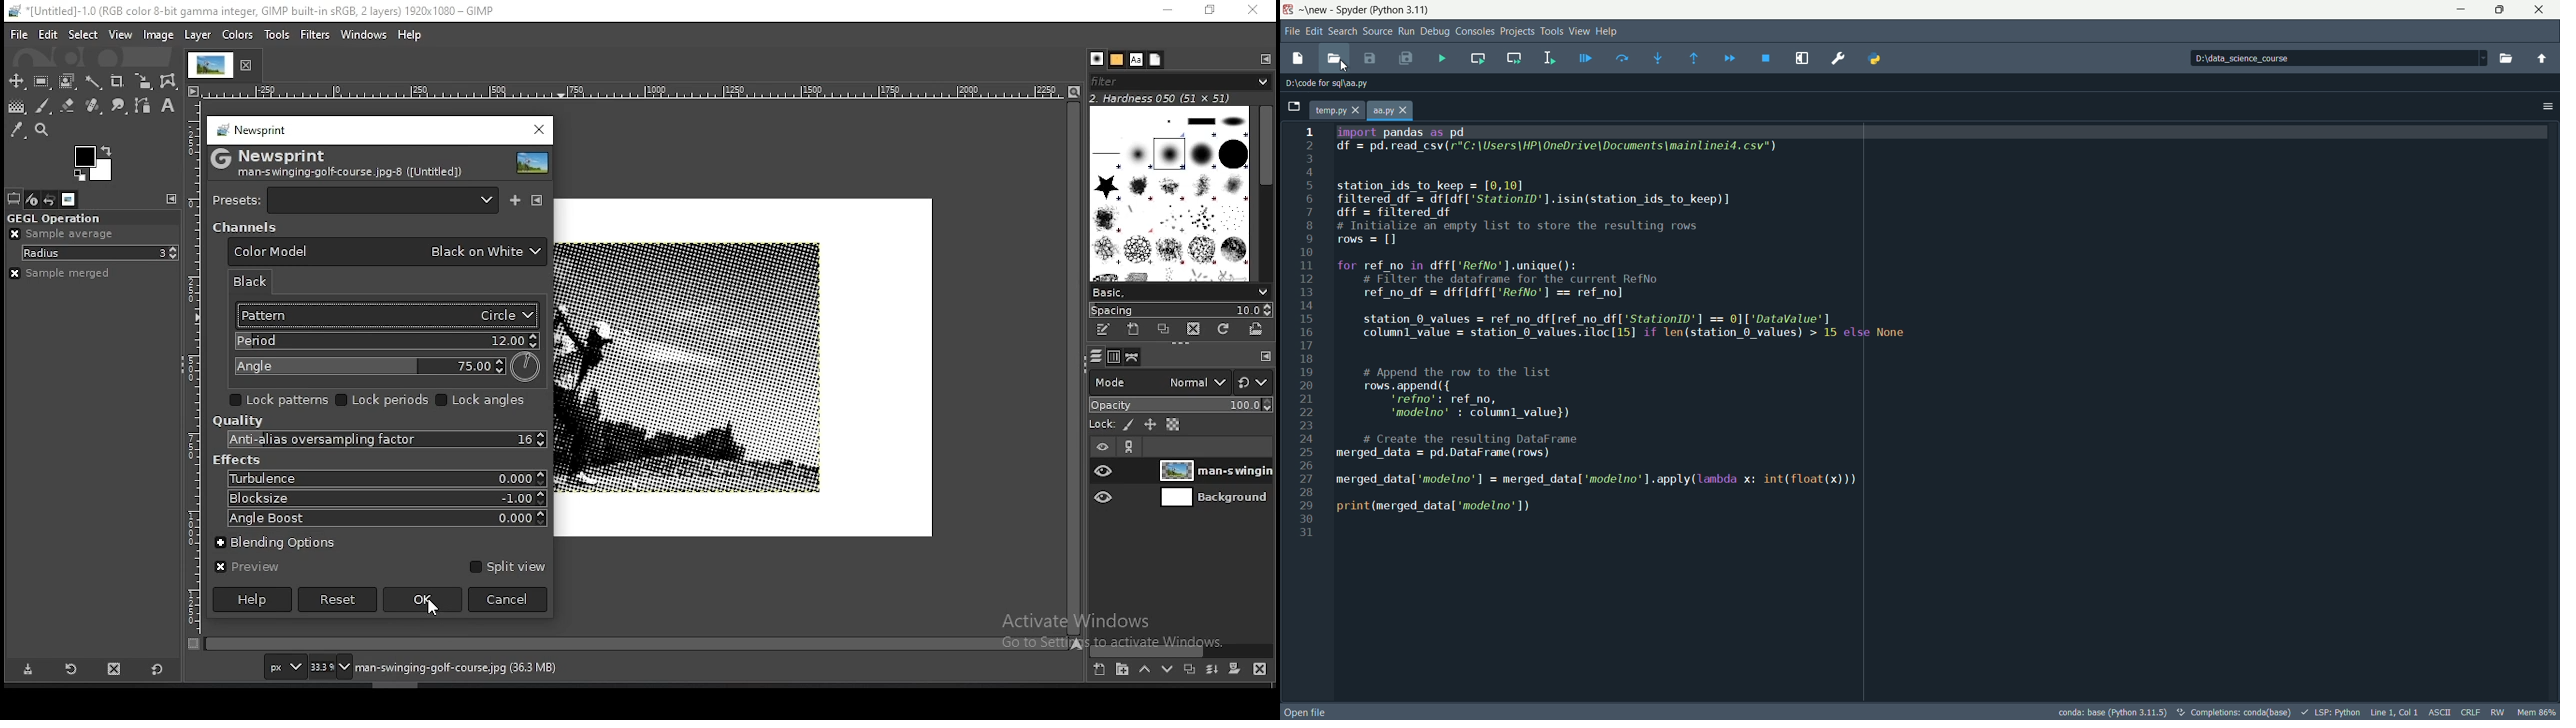 Image resolution: width=2576 pixels, height=728 pixels. I want to click on turbulence, so click(386, 479).